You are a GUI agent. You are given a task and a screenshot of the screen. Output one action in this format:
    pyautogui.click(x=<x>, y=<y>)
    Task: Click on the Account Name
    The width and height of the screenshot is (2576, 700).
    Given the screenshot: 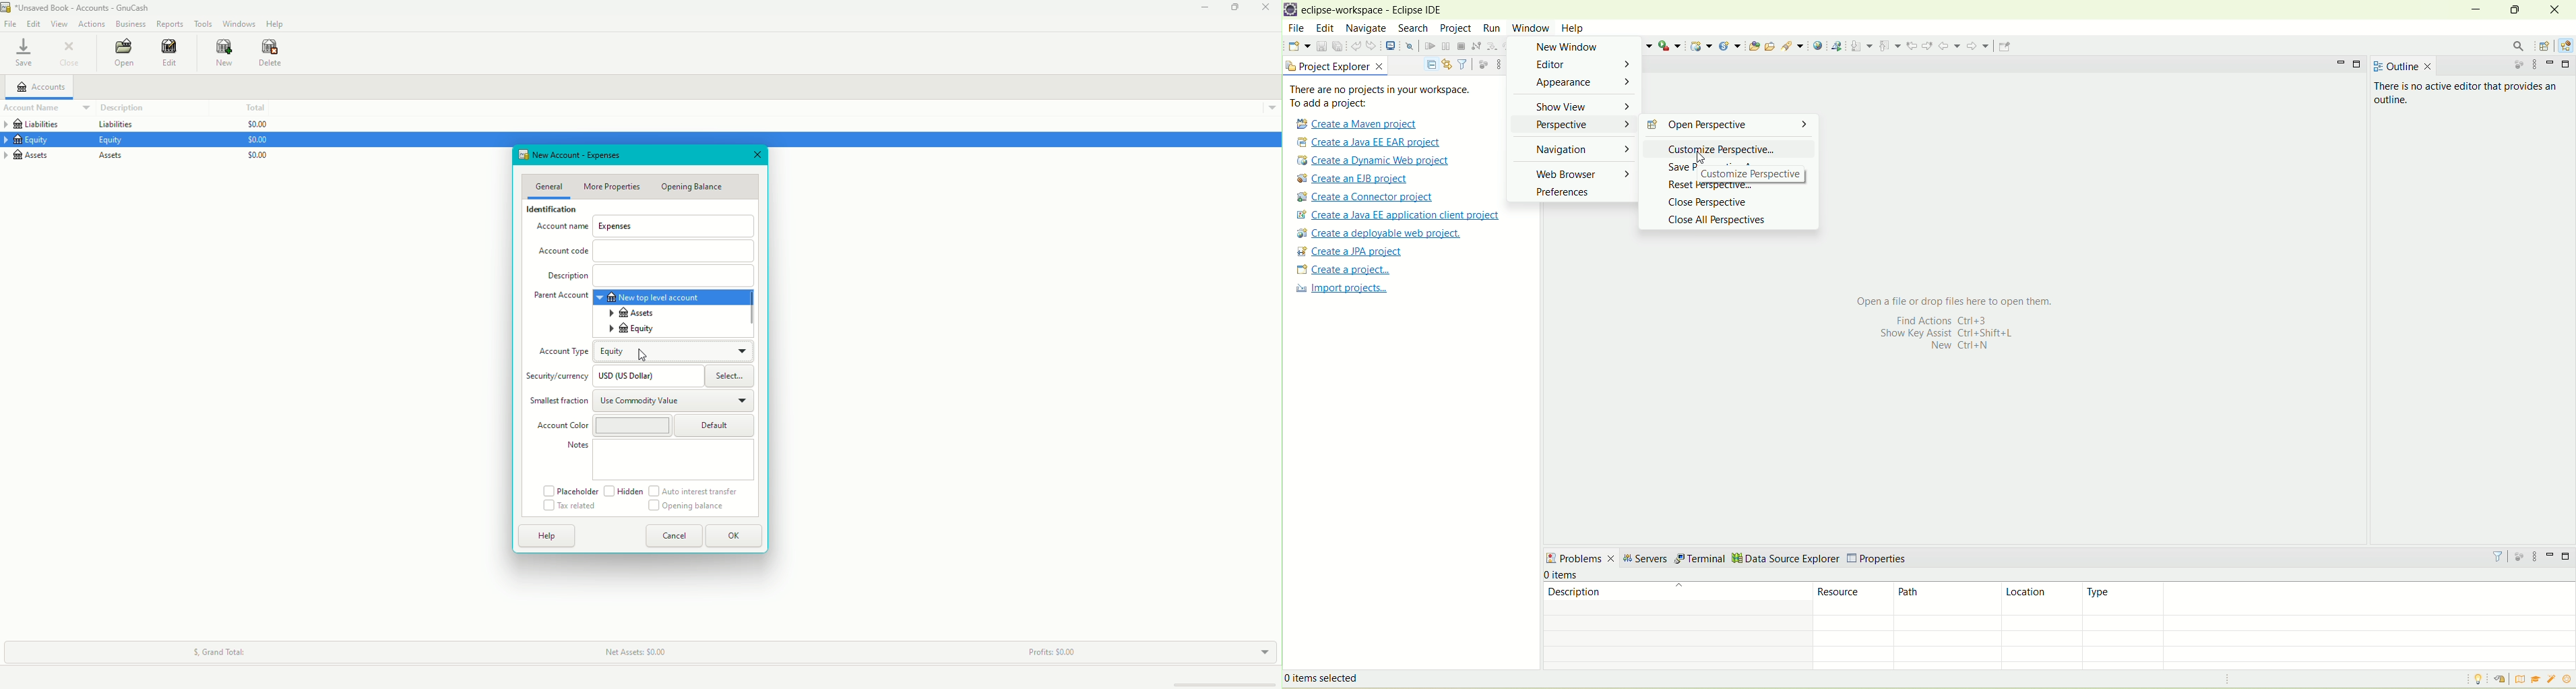 What is the action you would take?
    pyautogui.click(x=650, y=227)
    